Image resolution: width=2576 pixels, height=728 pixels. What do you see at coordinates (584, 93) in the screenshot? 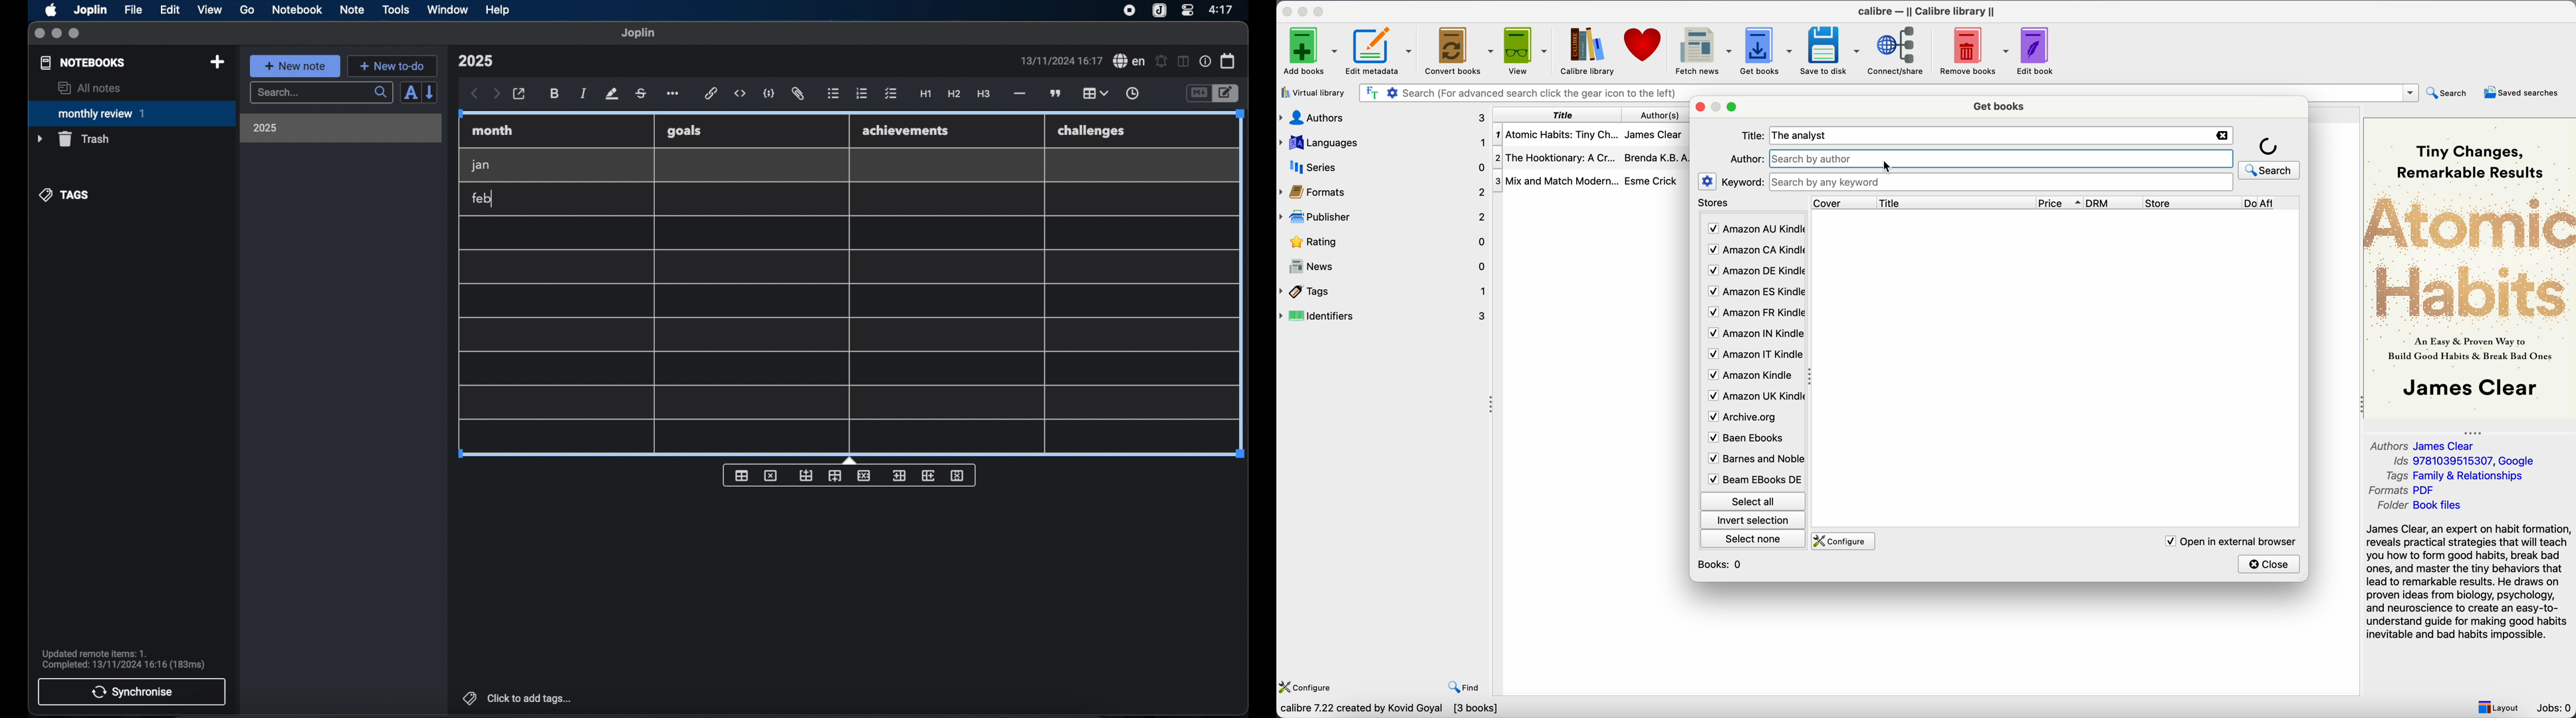
I see `italic` at bounding box center [584, 93].